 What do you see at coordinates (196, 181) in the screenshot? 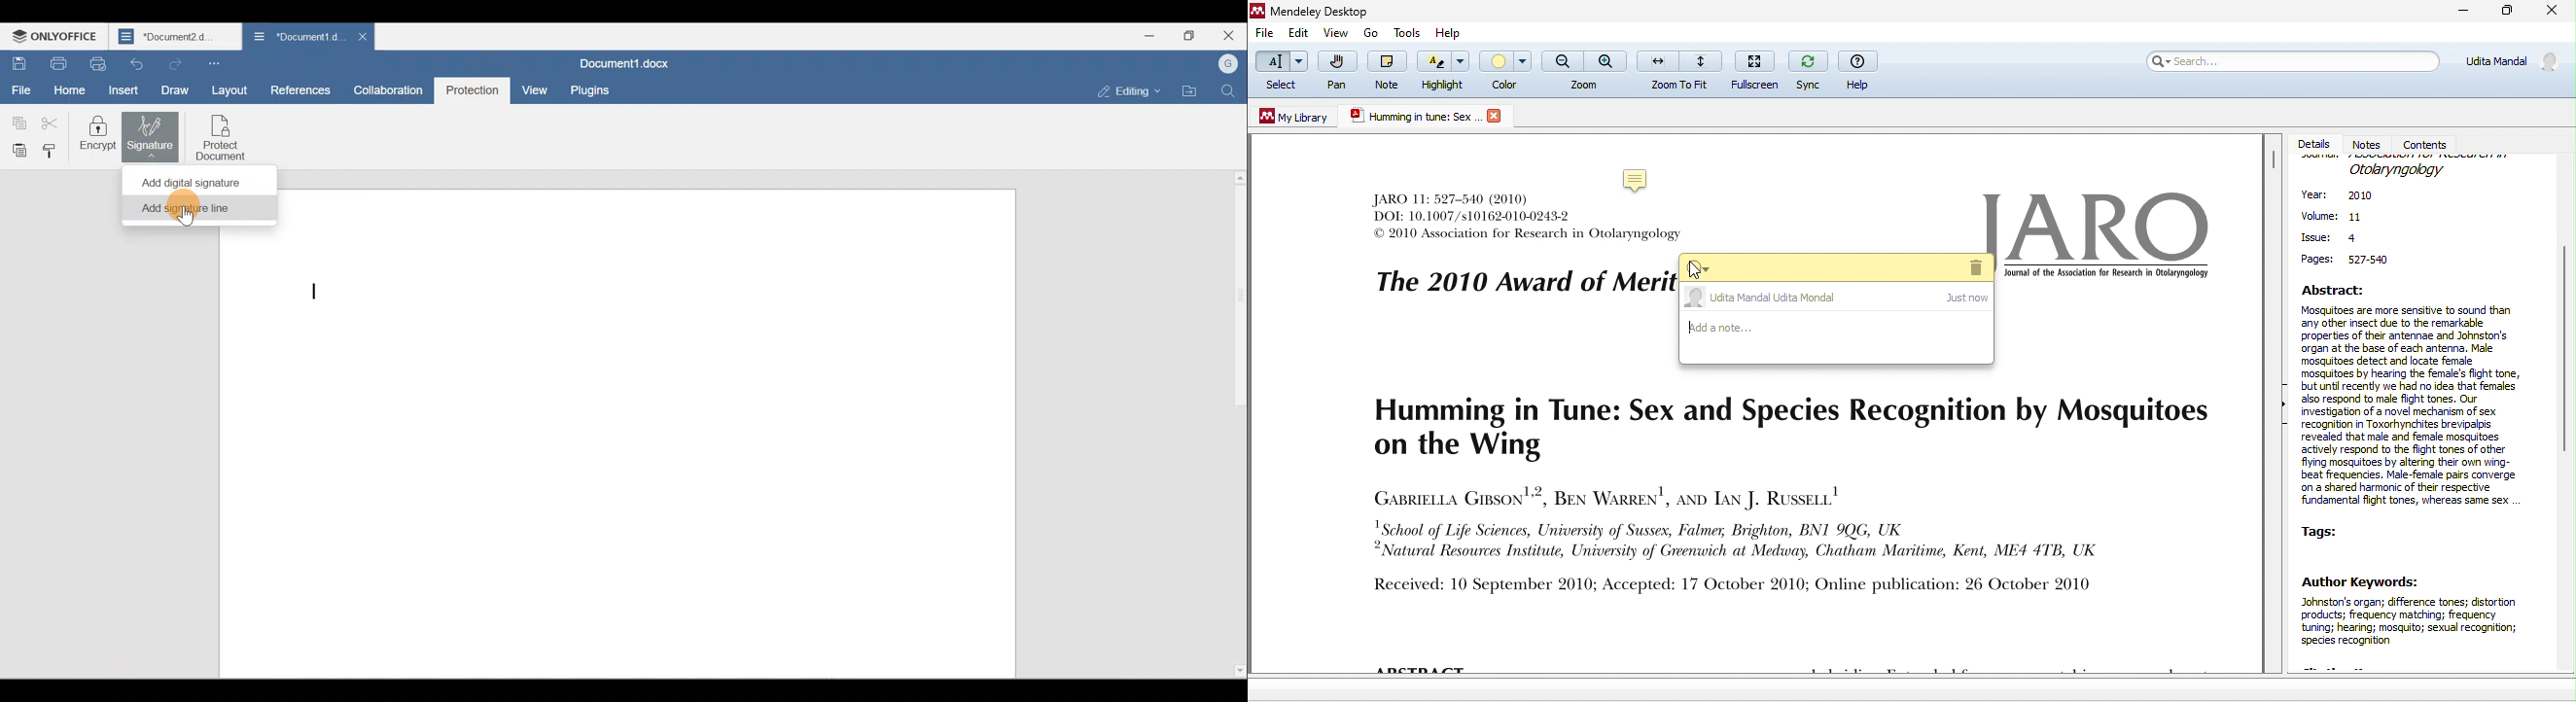
I see `Add digital signature` at bounding box center [196, 181].